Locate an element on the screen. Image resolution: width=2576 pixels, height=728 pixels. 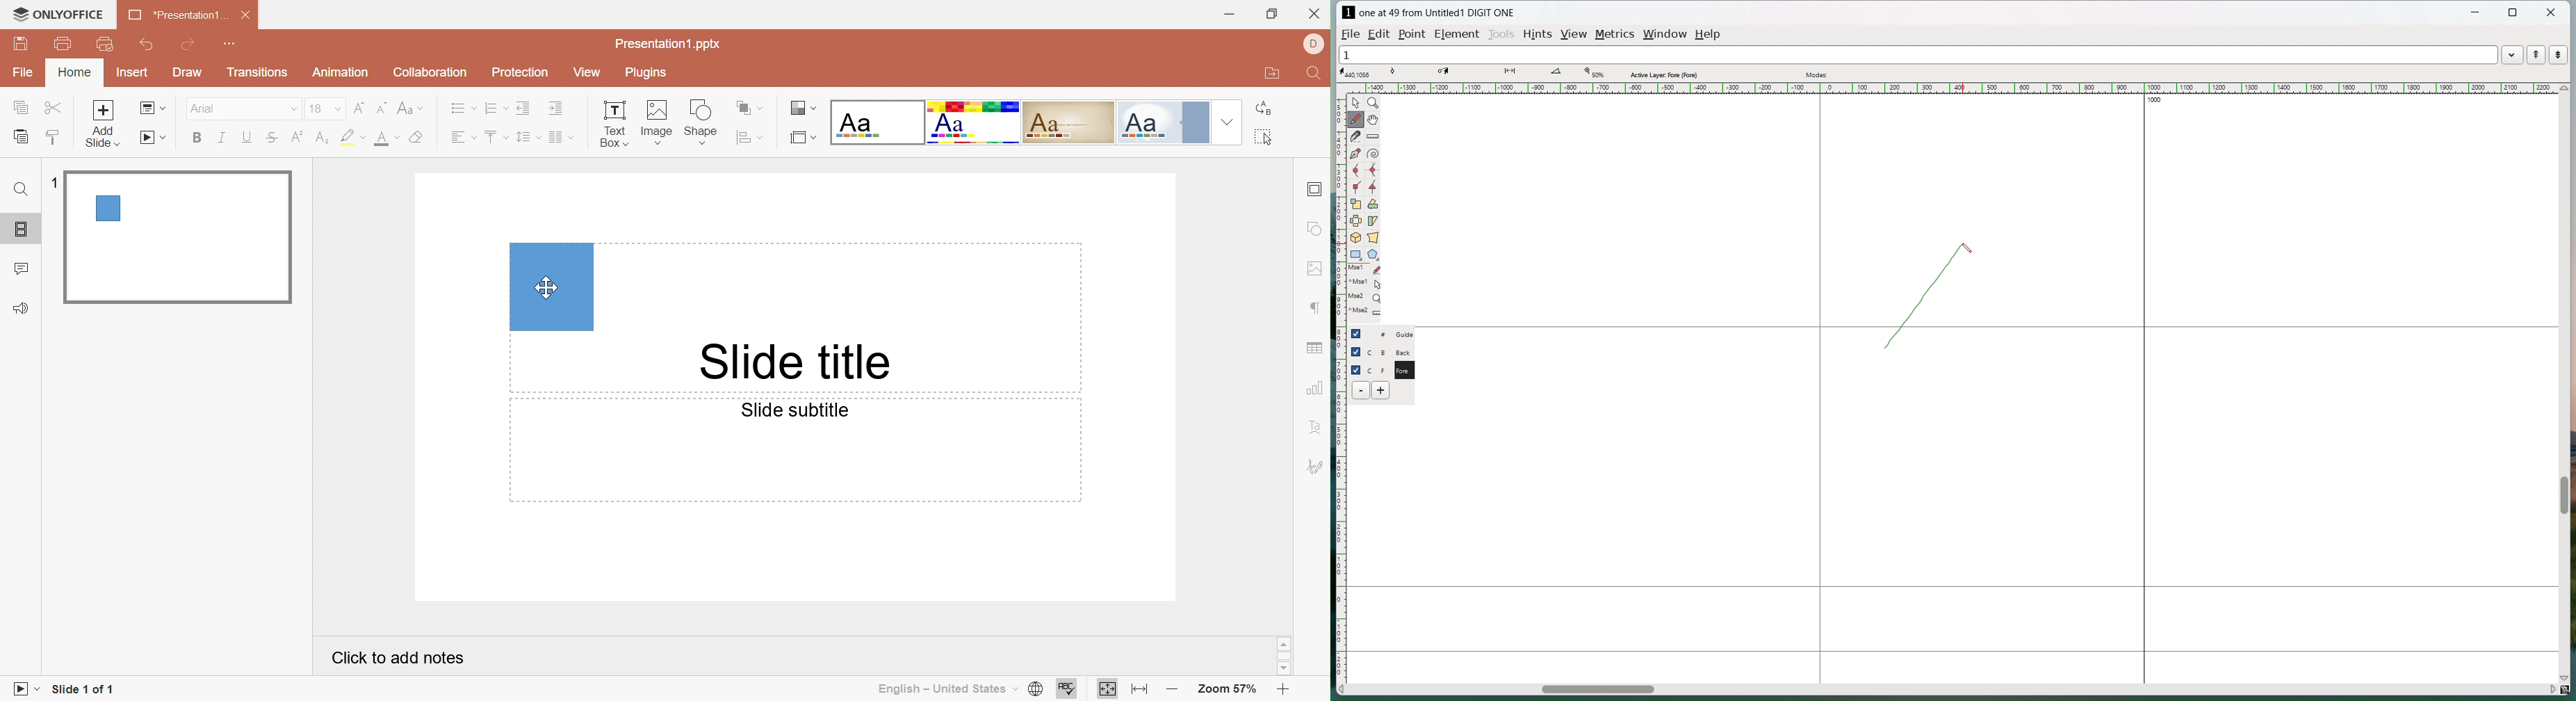
Official is located at coordinates (1164, 122).